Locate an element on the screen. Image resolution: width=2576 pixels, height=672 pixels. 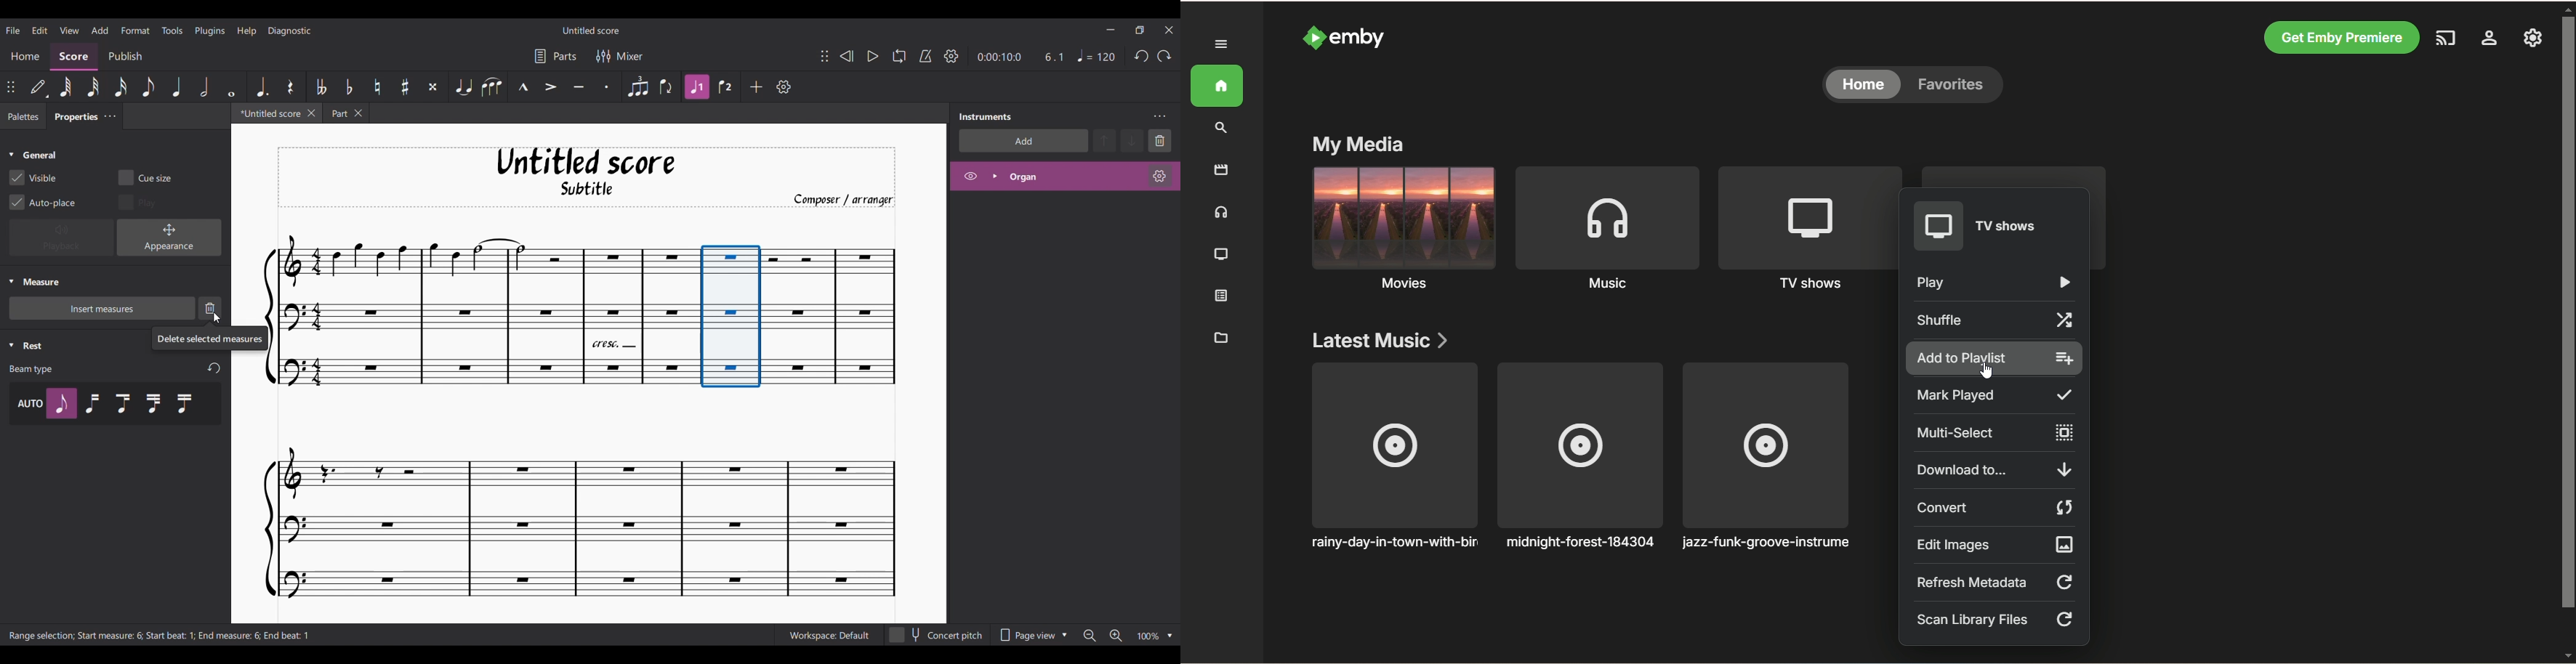
Toggle sharp is located at coordinates (405, 87).